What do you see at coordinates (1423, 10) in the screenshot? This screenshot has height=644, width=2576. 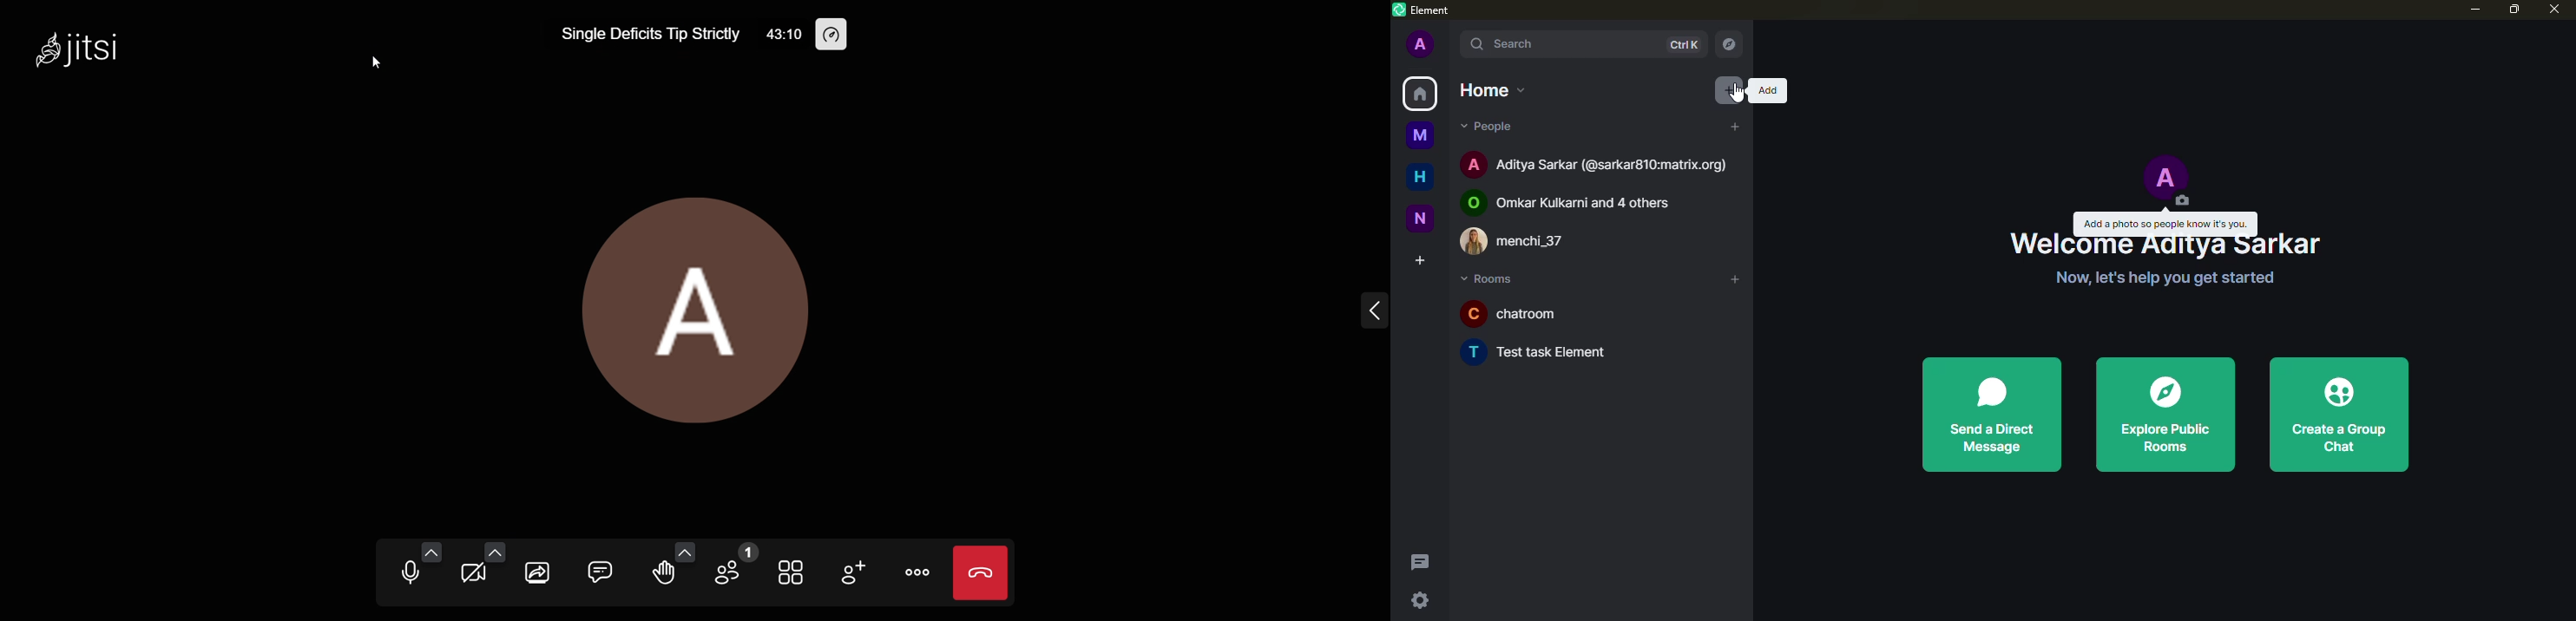 I see `element` at bounding box center [1423, 10].